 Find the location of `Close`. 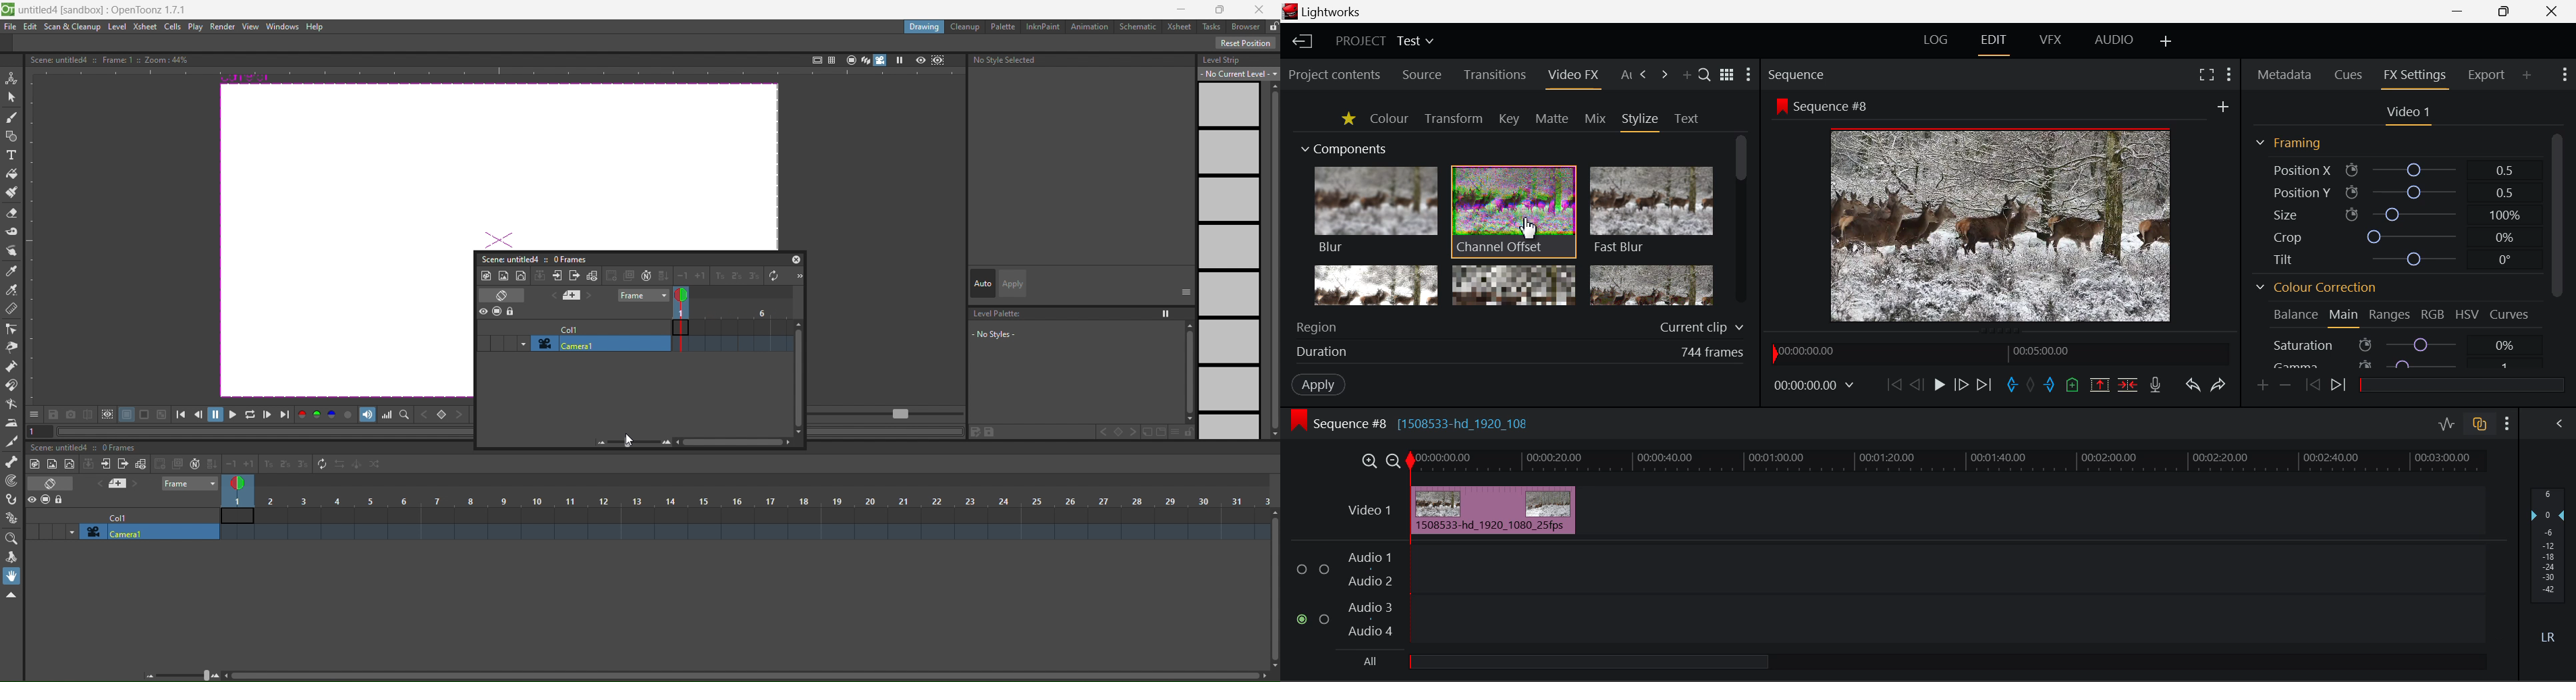

Close is located at coordinates (2551, 12).